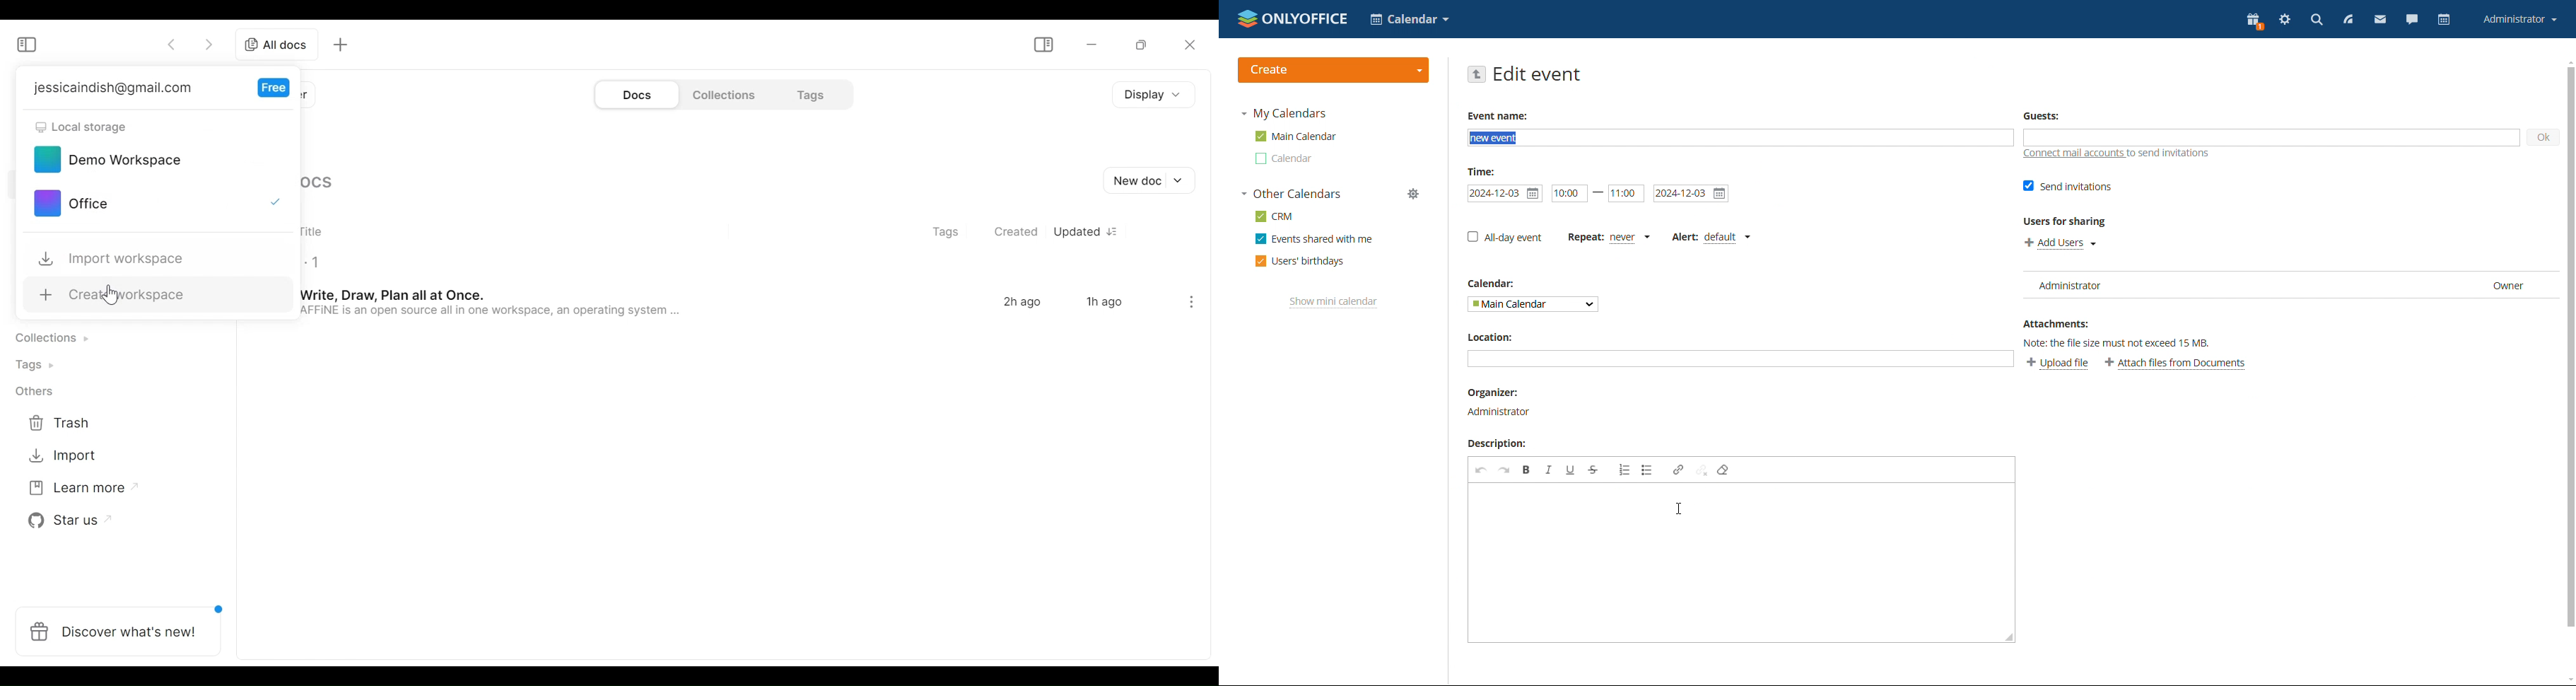  What do you see at coordinates (2568, 61) in the screenshot?
I see `scroll up` at bounding box center [2568, 61].